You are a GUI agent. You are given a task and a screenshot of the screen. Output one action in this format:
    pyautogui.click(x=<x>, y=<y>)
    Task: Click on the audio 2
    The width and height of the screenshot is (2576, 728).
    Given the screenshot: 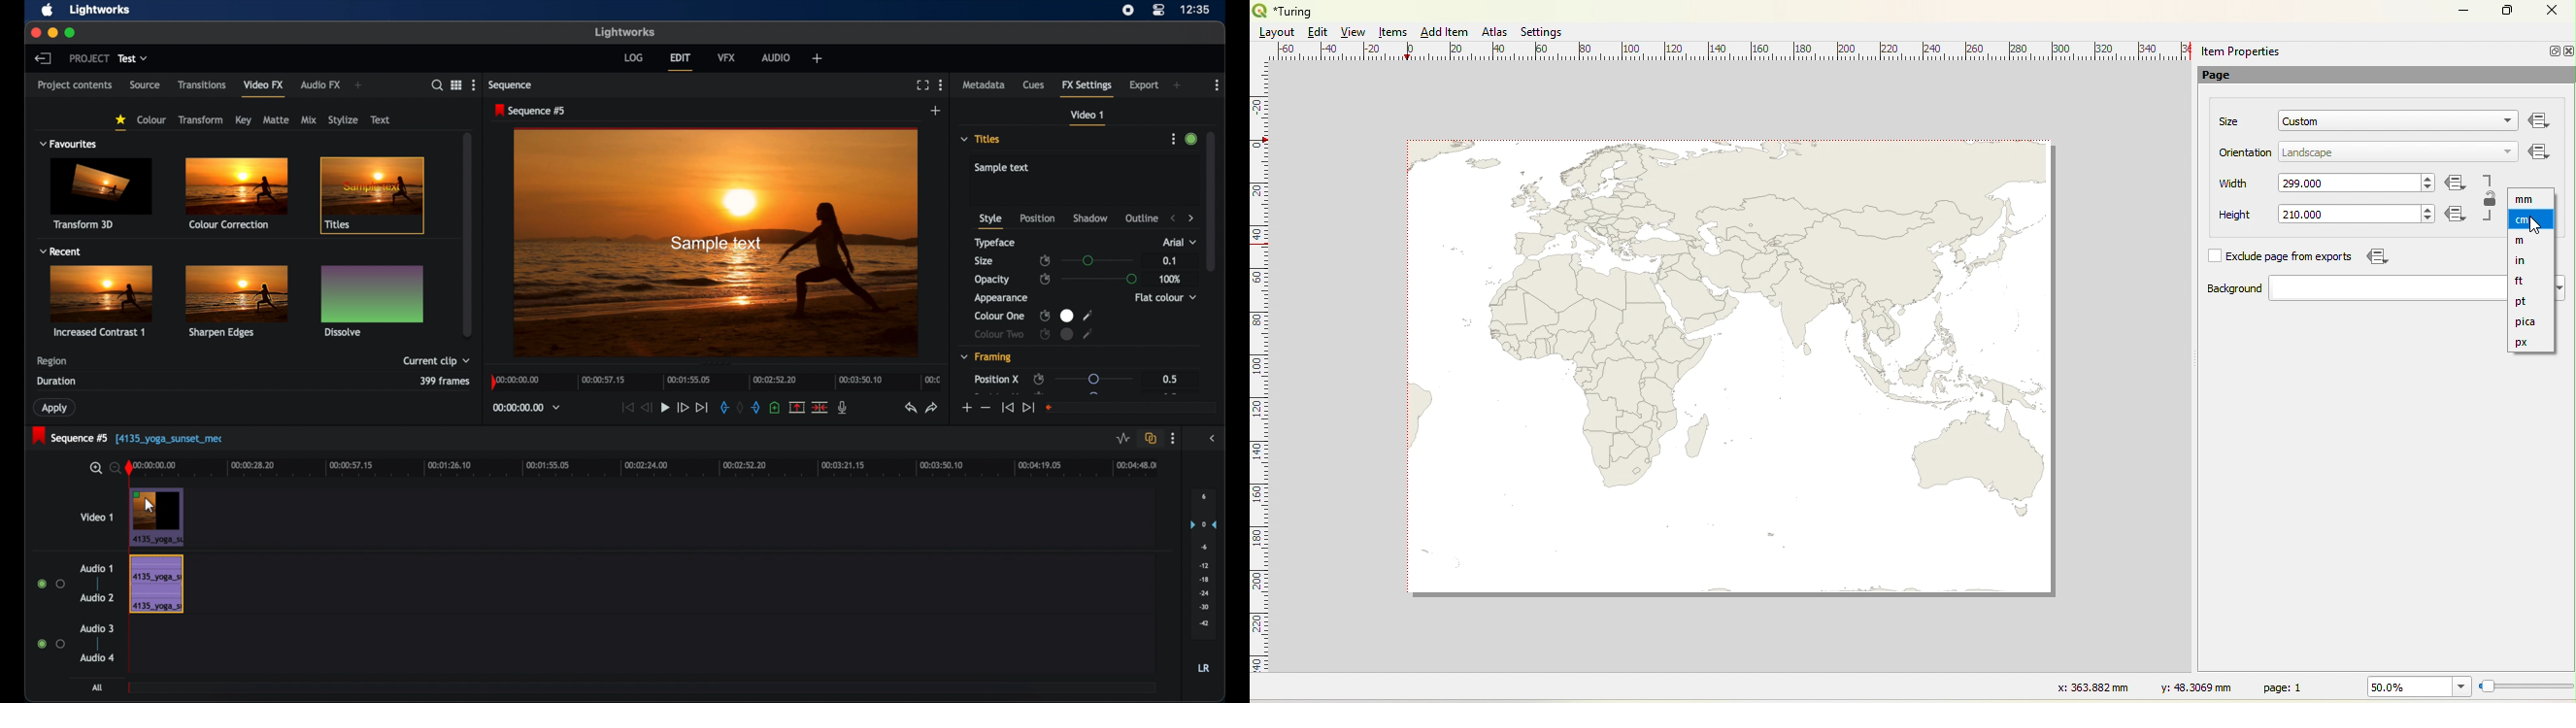 What is the action you would take?
    pyautogui.click(x=96, y=598)
    